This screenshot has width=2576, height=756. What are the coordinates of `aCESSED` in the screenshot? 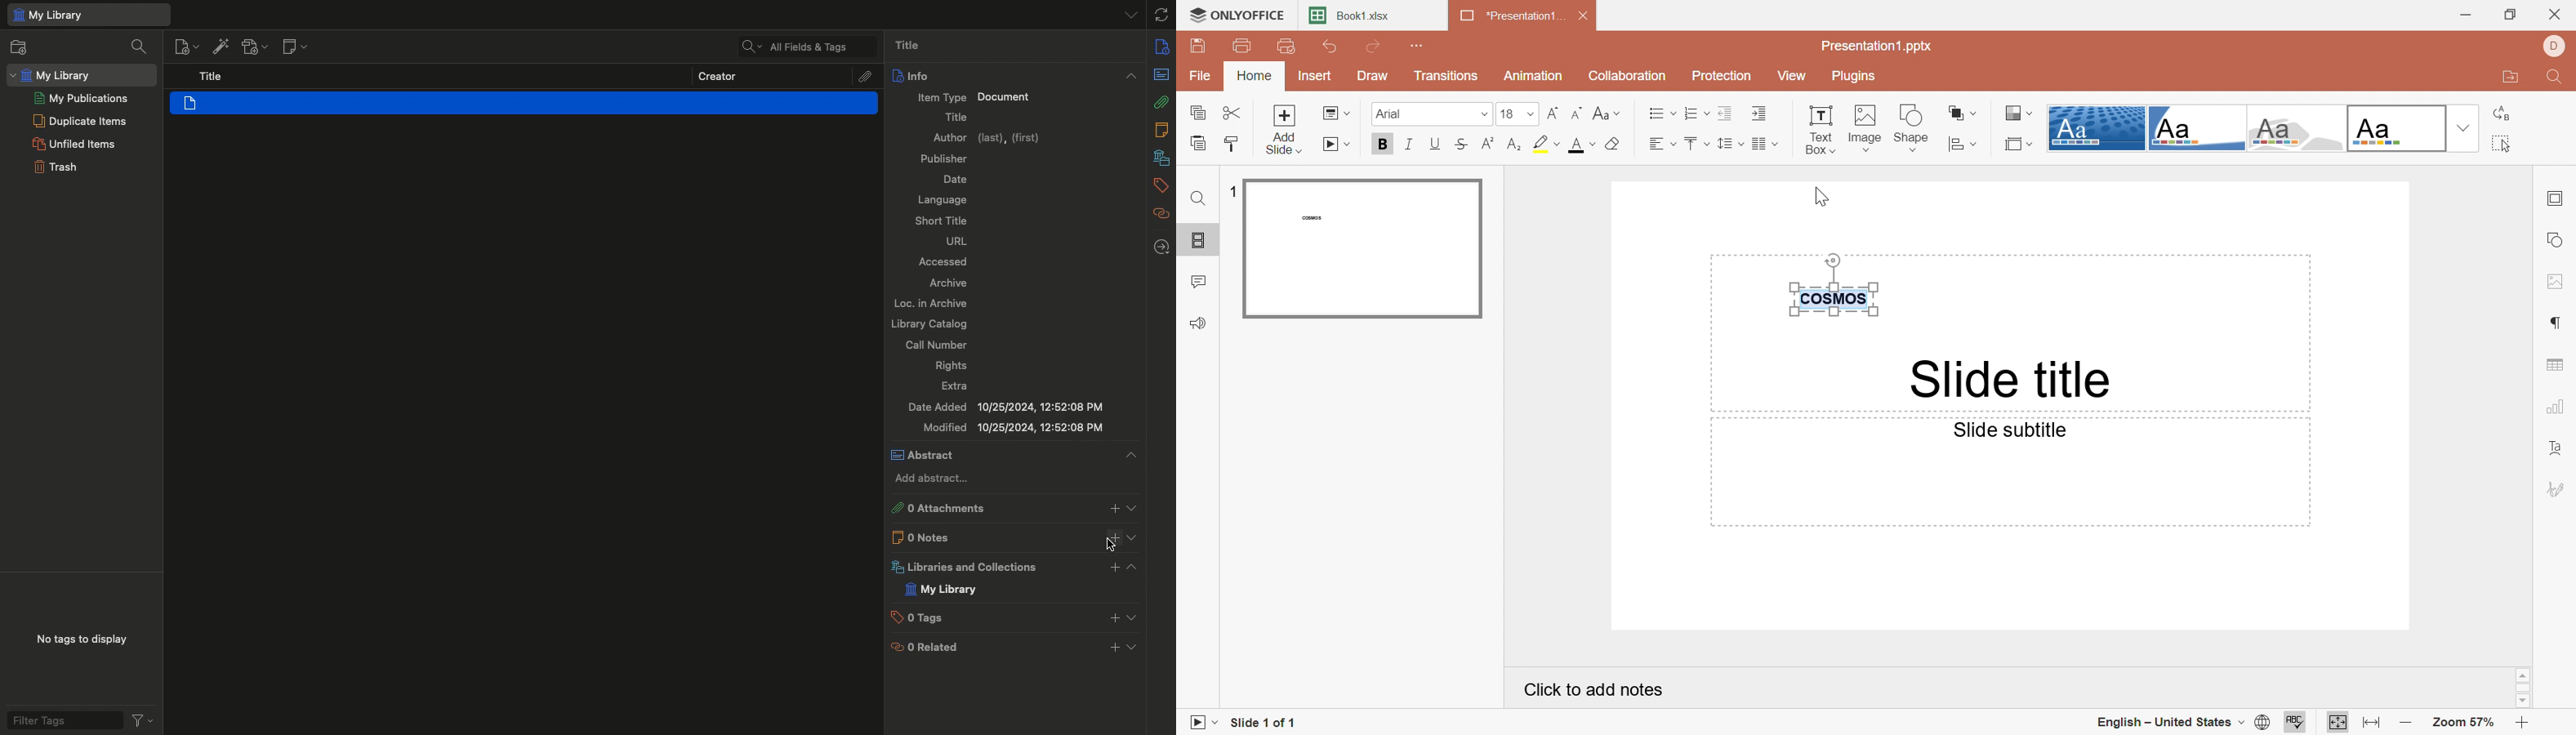 It's located at (940, 261).